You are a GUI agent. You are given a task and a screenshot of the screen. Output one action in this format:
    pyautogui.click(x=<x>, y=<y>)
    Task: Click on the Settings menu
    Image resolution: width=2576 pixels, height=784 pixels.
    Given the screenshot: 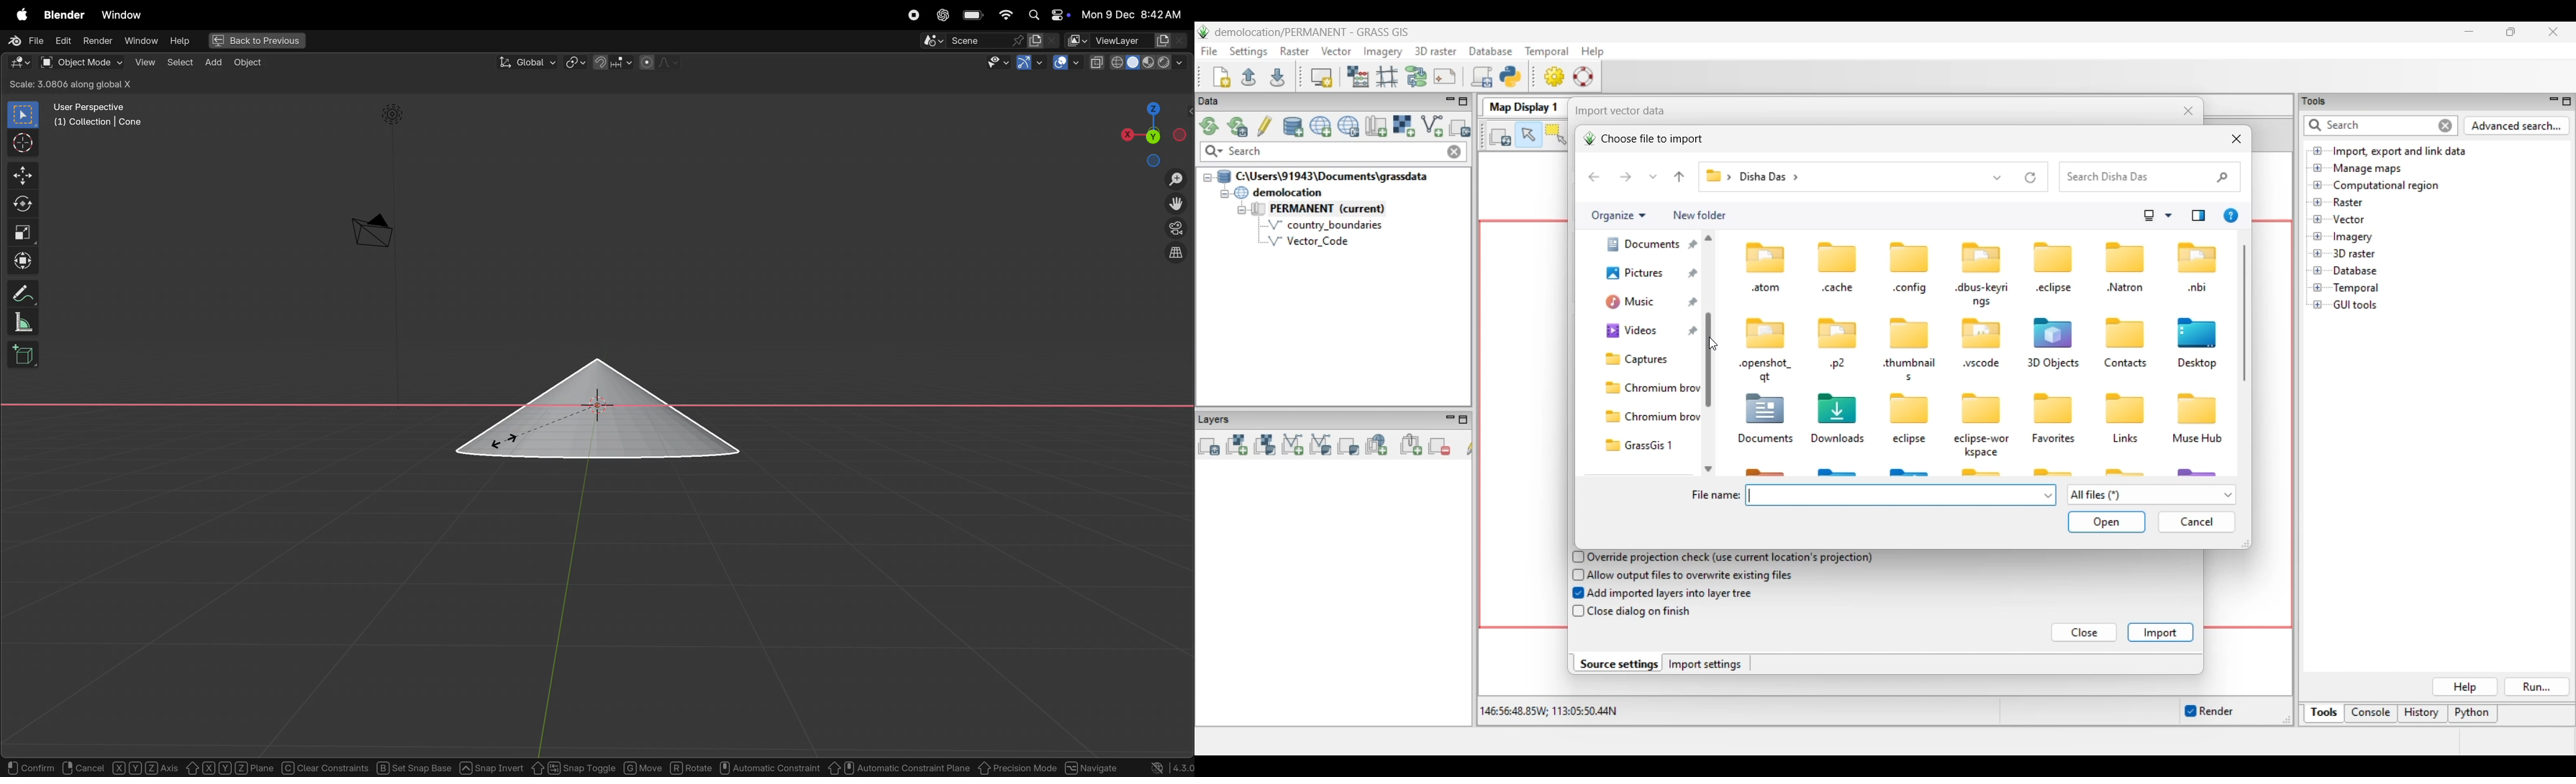 What is the action you would take?
    pyautogui.click(x=1248, y=52)
    